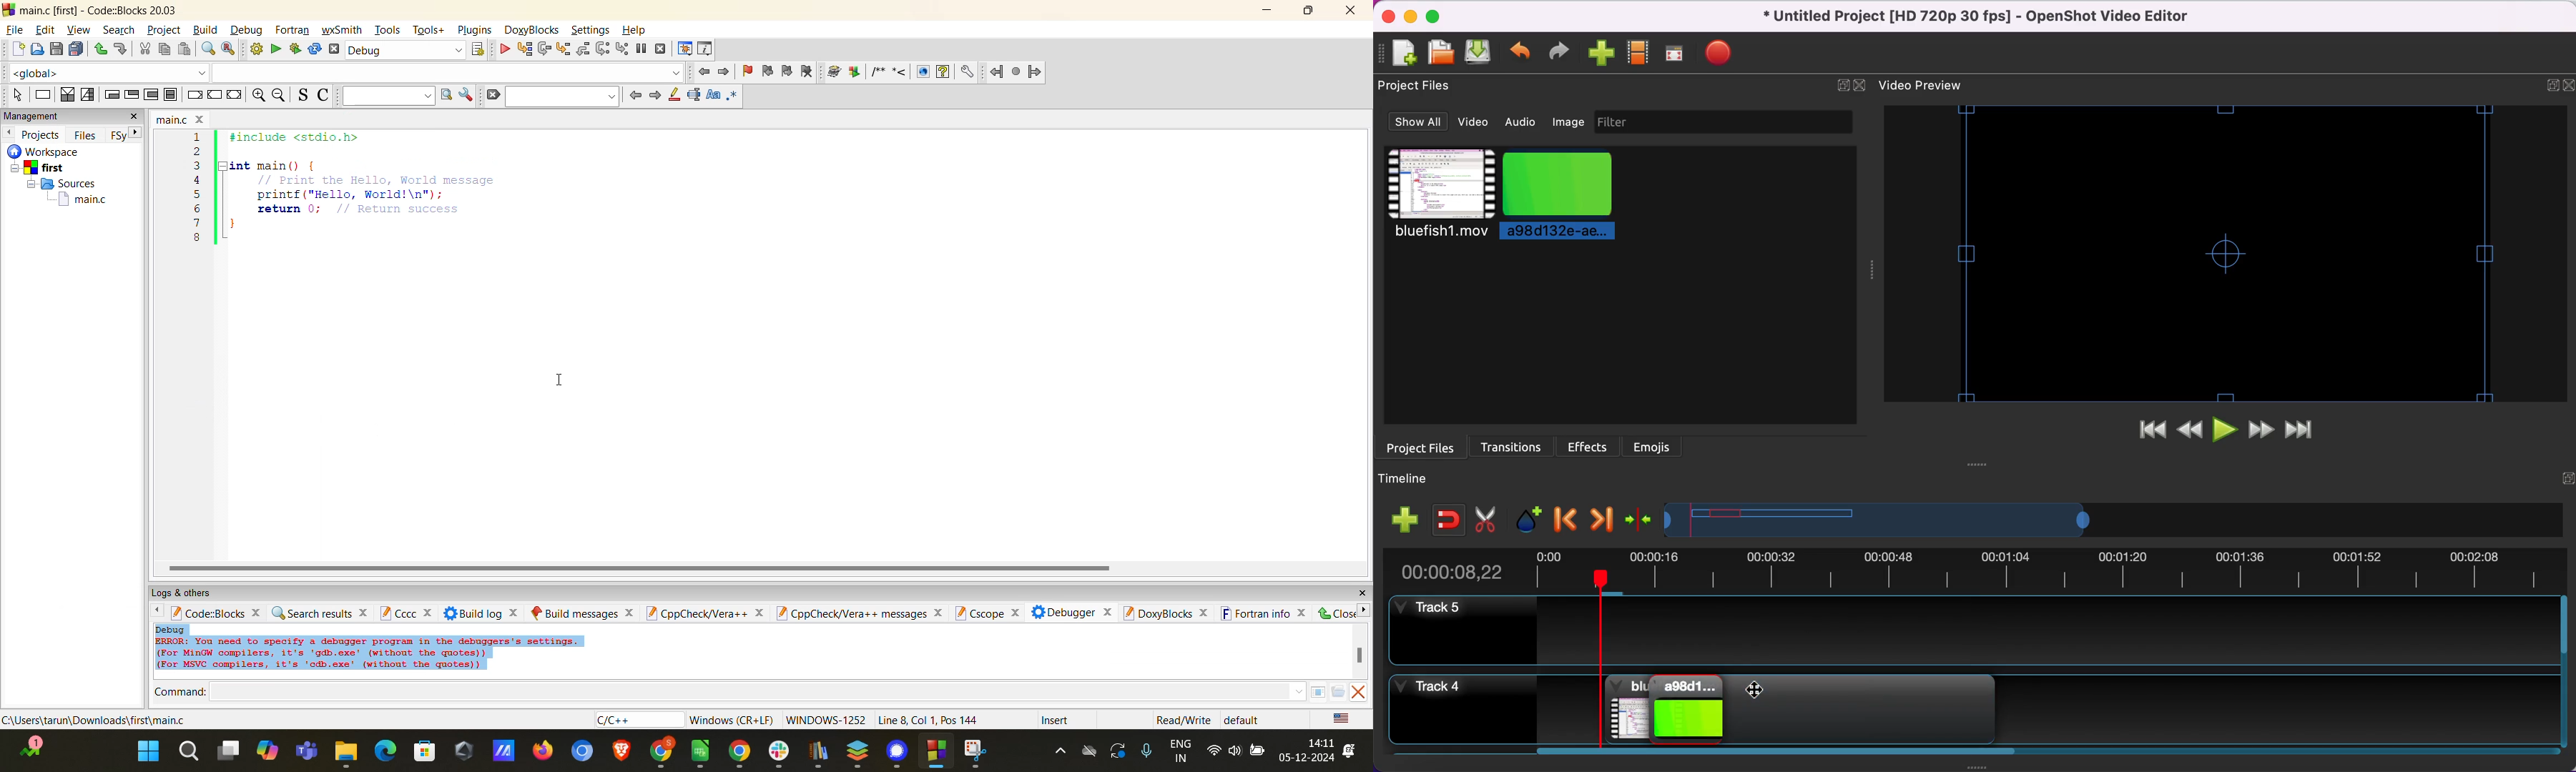 This screenshot has width=2576, height=784. I want to click on next, so click(656, 97).